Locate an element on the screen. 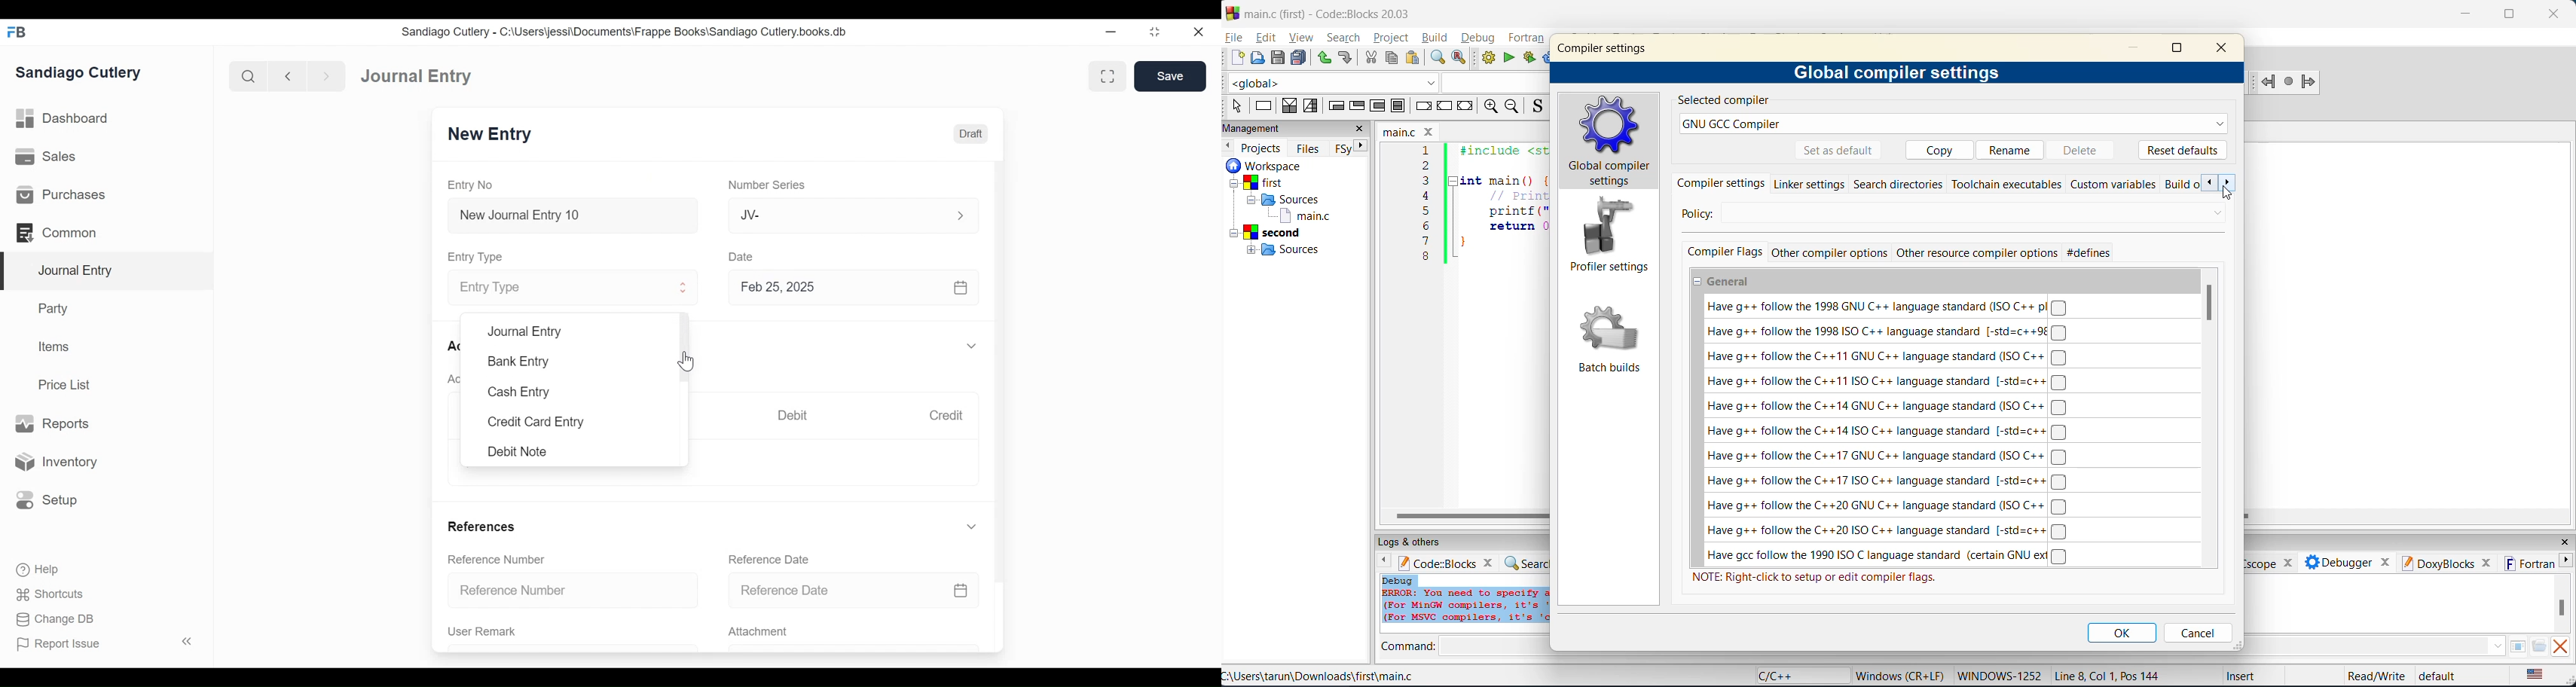 Image resolution: width=2576 pixels, height=700 pixels. next is located at coordinates (2229, 183).